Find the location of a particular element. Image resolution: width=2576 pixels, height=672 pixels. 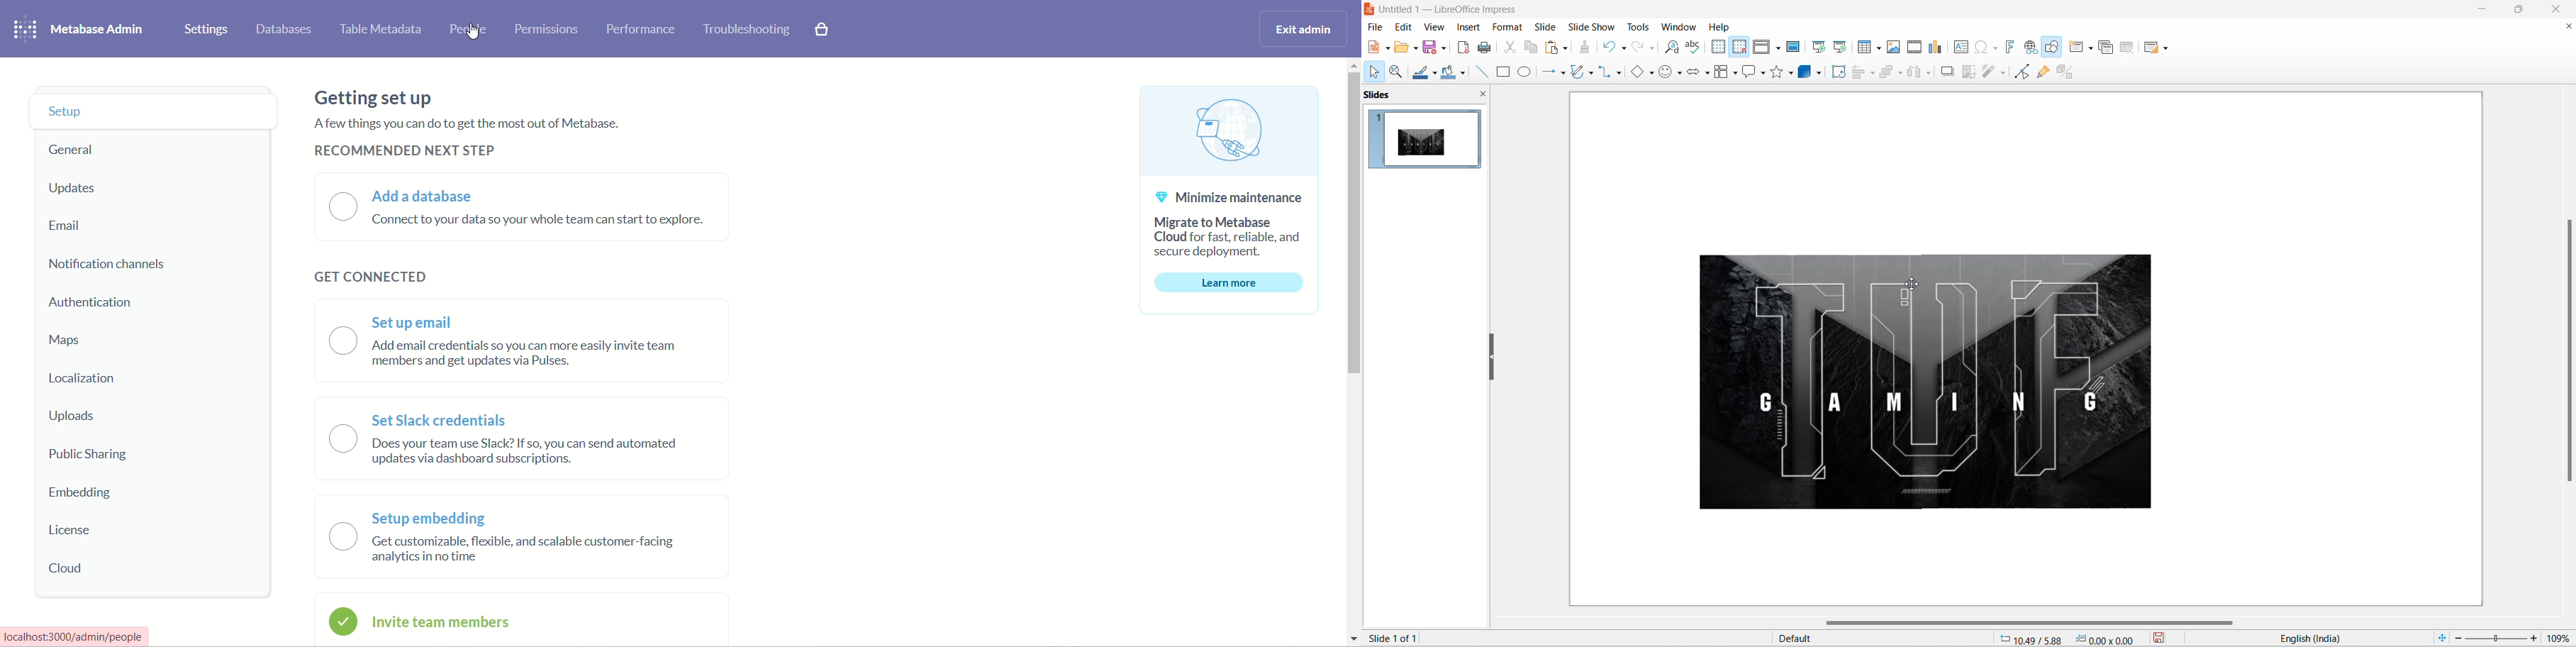

window is located at coordinates (1681, 27).